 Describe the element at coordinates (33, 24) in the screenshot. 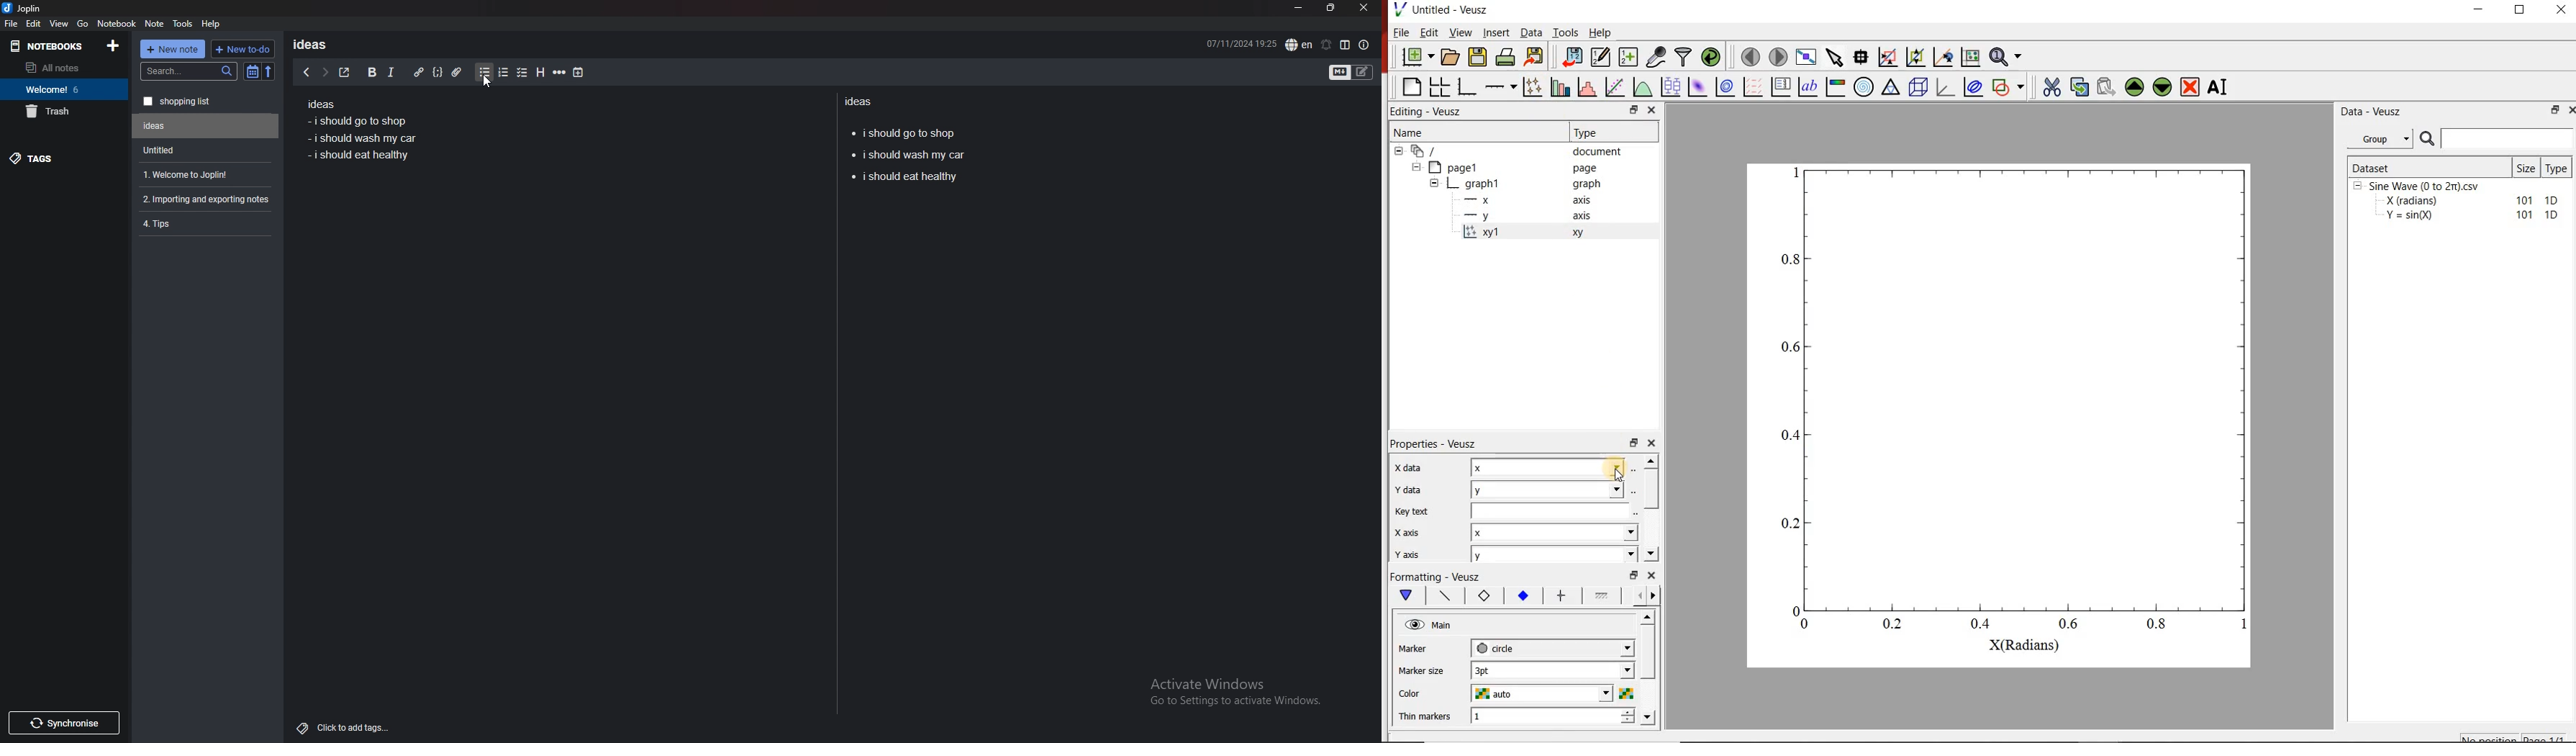

I see `edit` at that location.